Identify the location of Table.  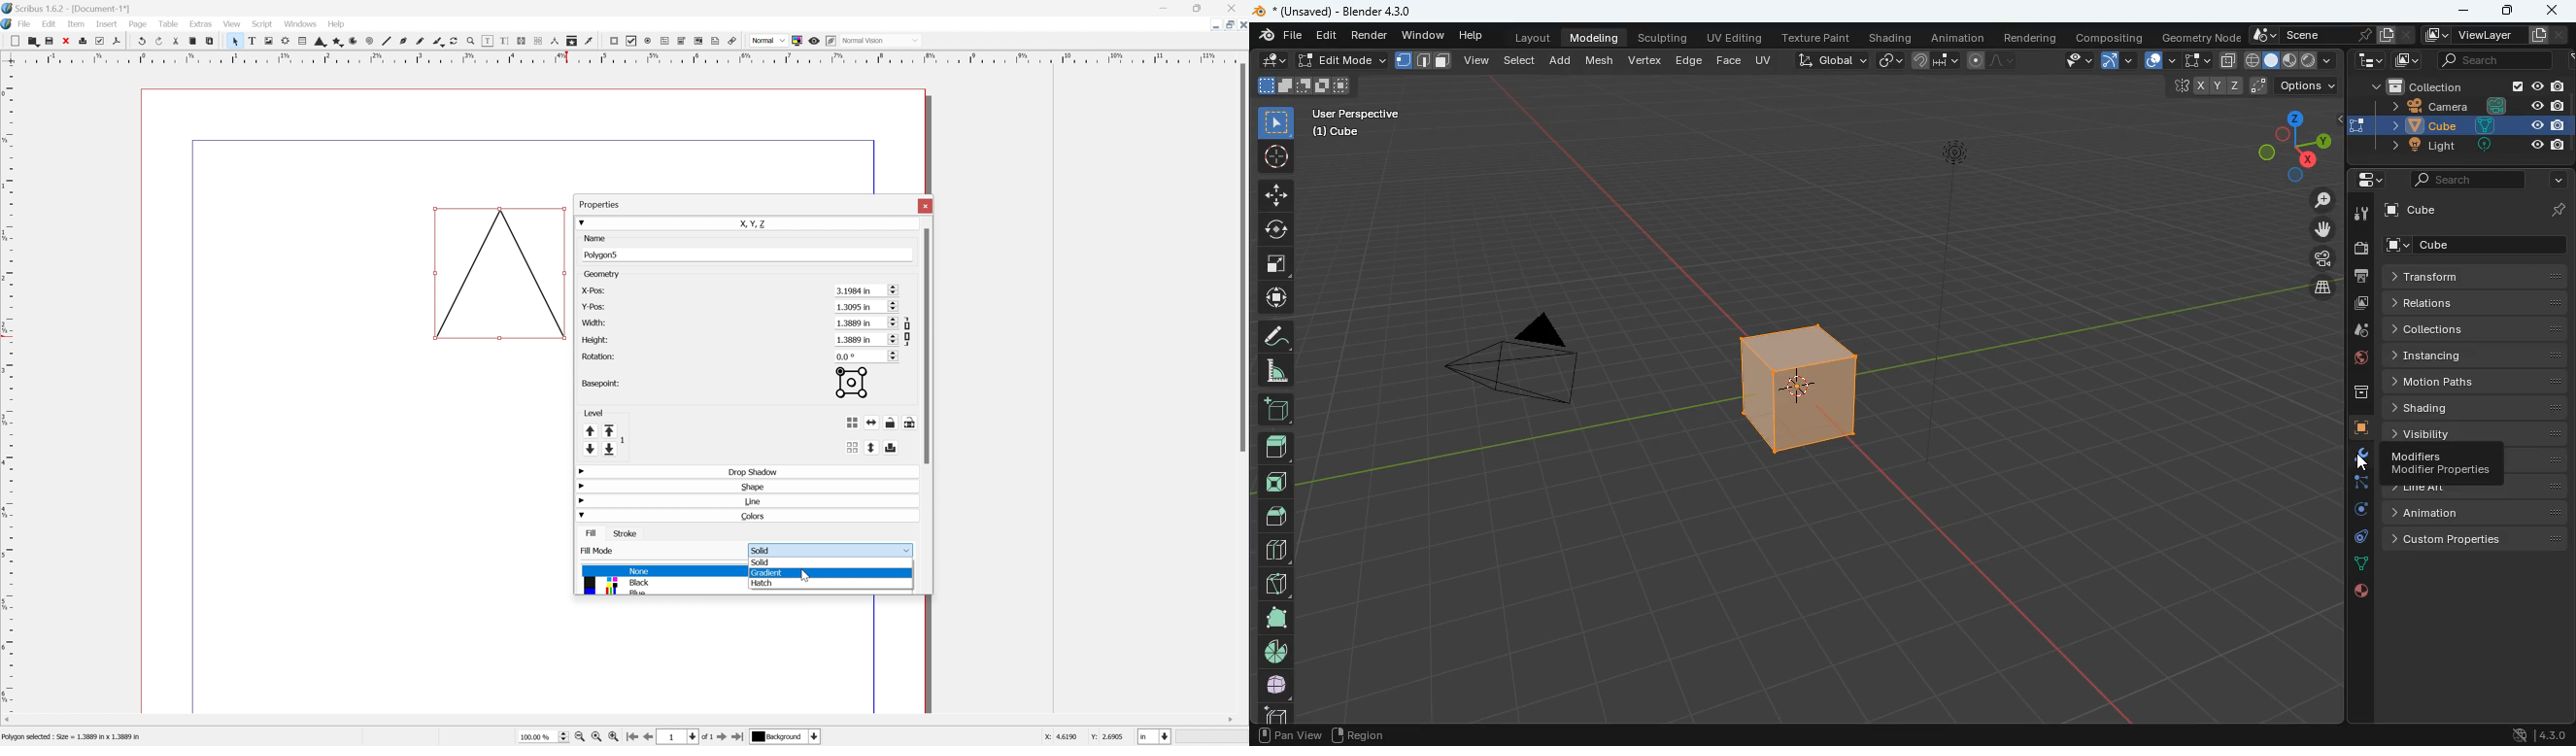
(169, 24).